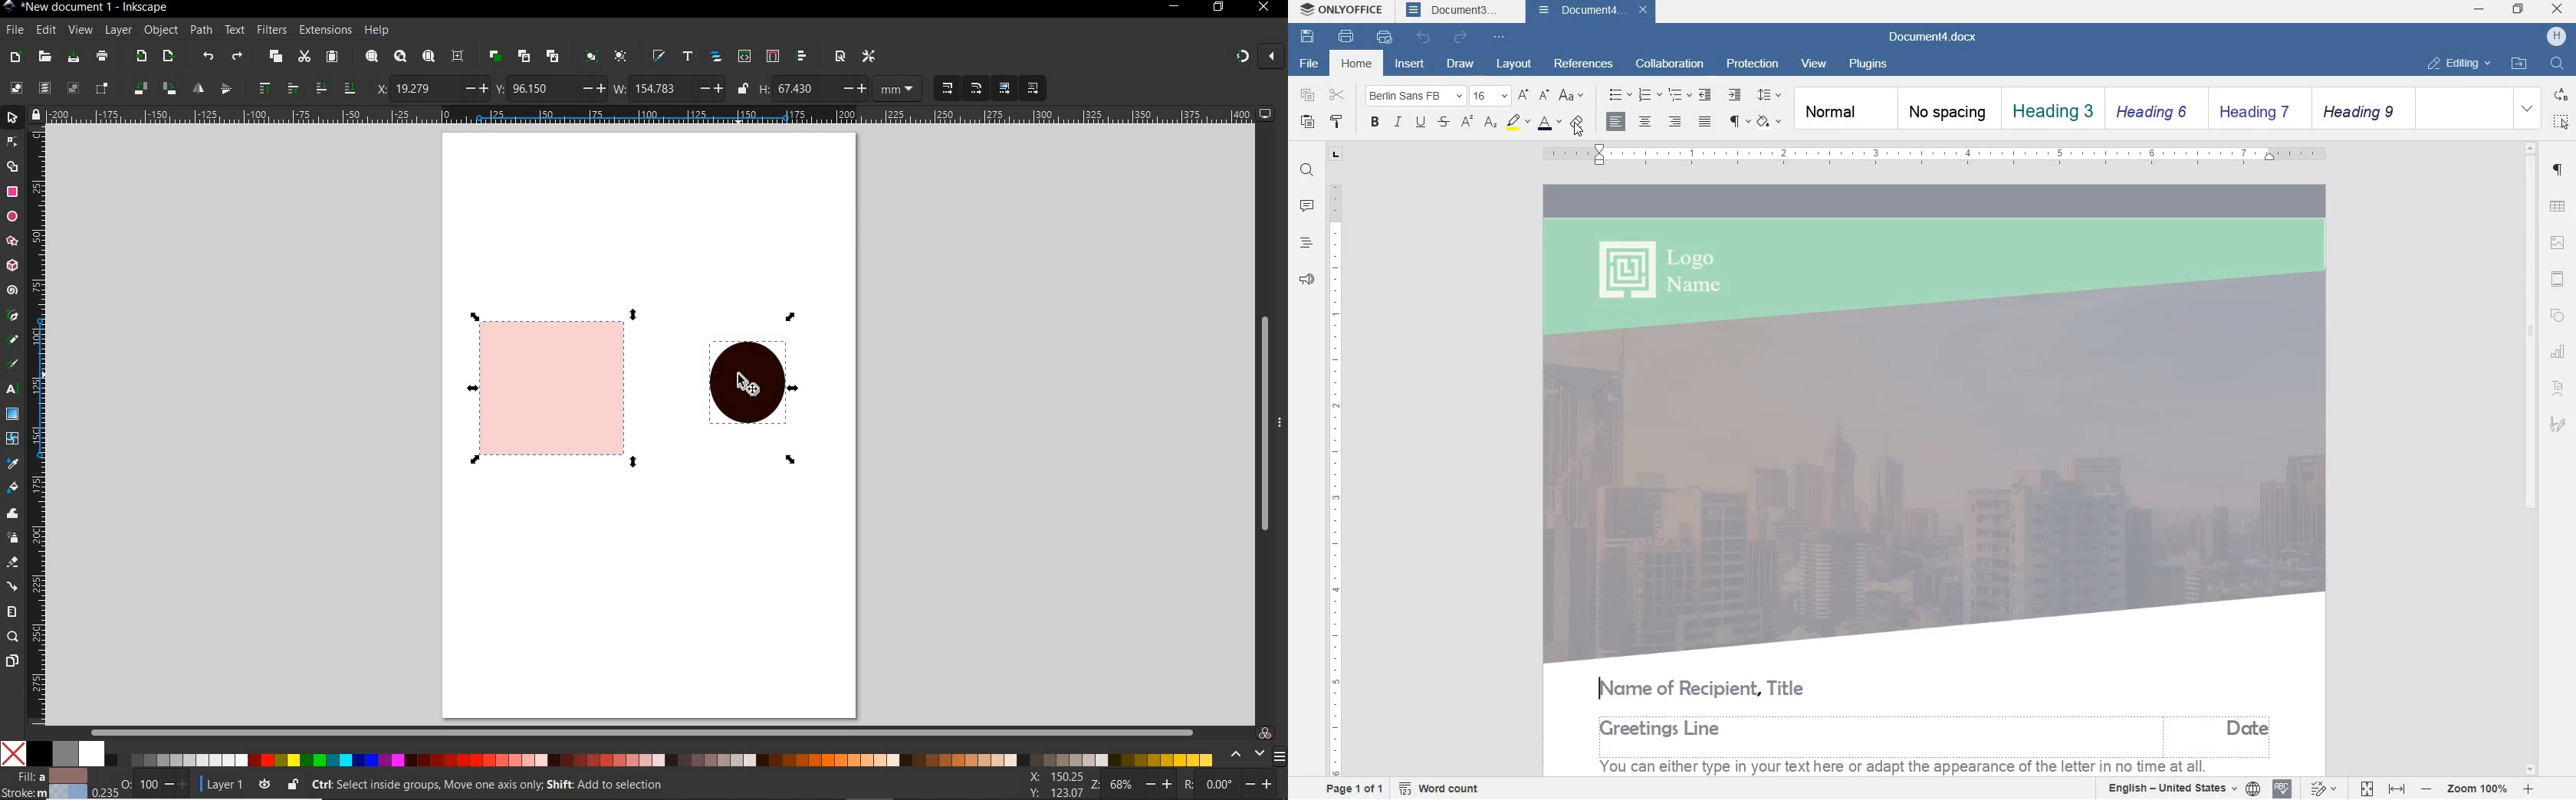  What do you see at coordinates (2479, 788) in the screenshot?
I see `zoom in or out` at bounding box center [2479, 788].